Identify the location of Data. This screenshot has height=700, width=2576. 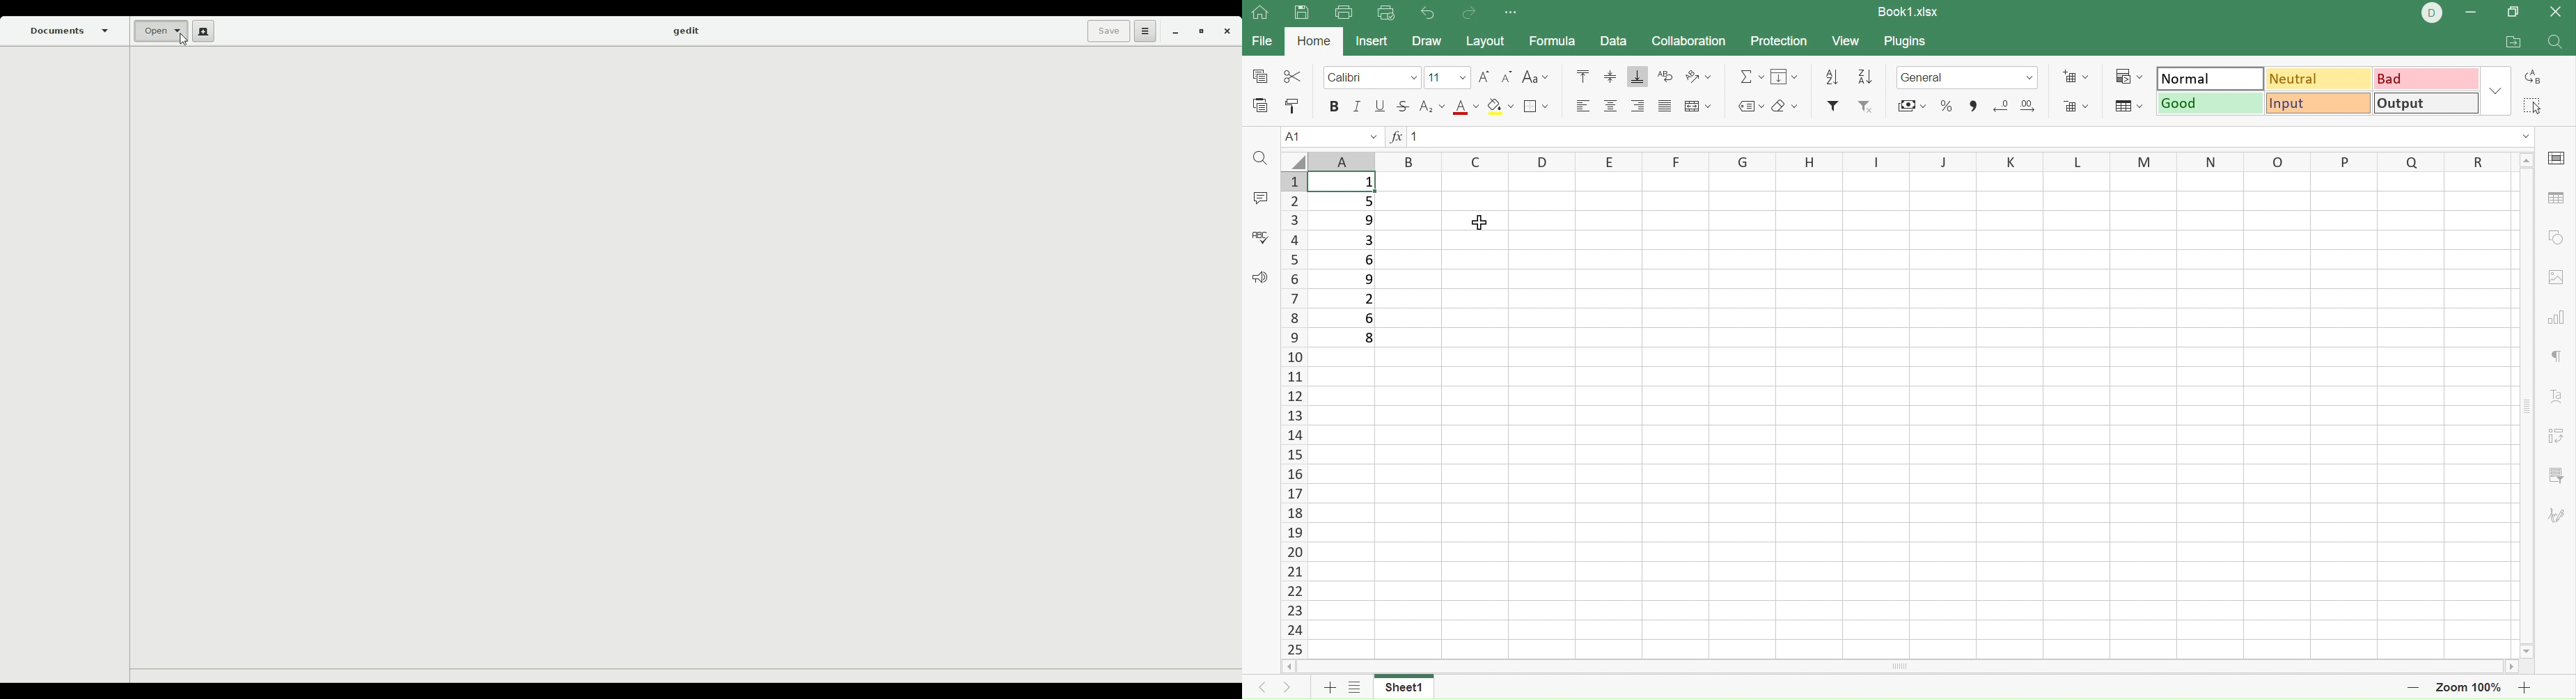
(1613, 40).